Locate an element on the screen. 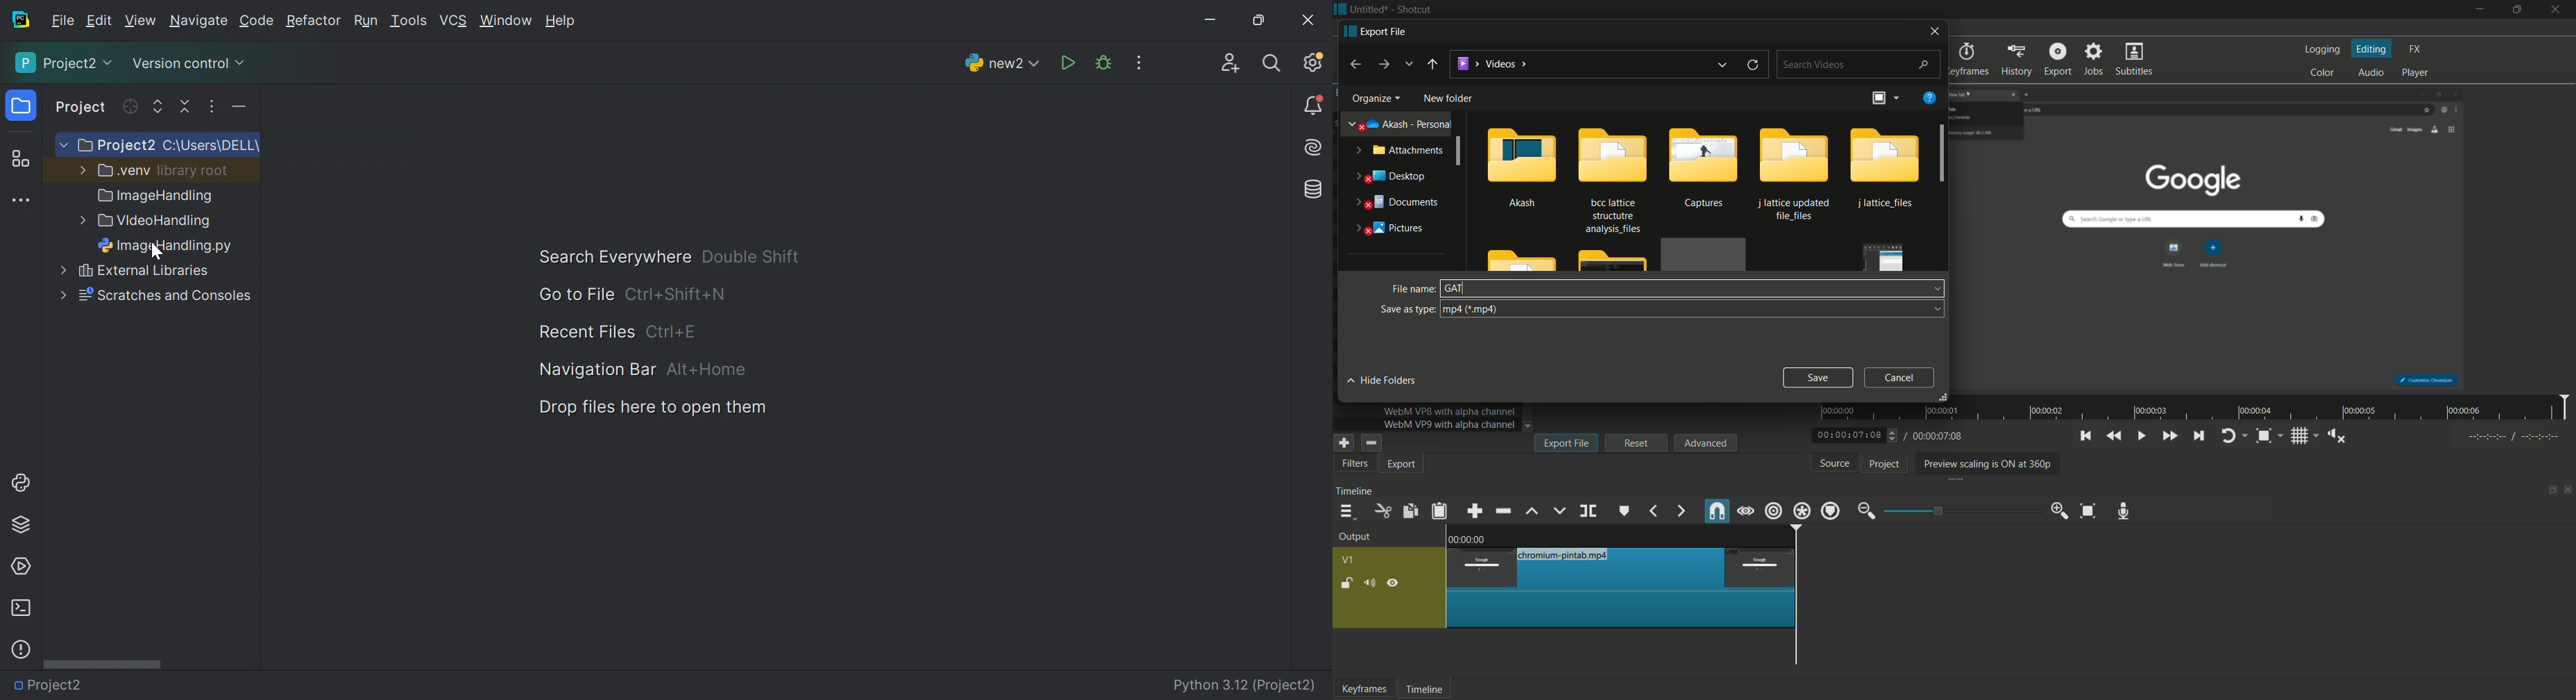 This screenshot has height=700, width=2576. More is located at coordinates (80, 169).